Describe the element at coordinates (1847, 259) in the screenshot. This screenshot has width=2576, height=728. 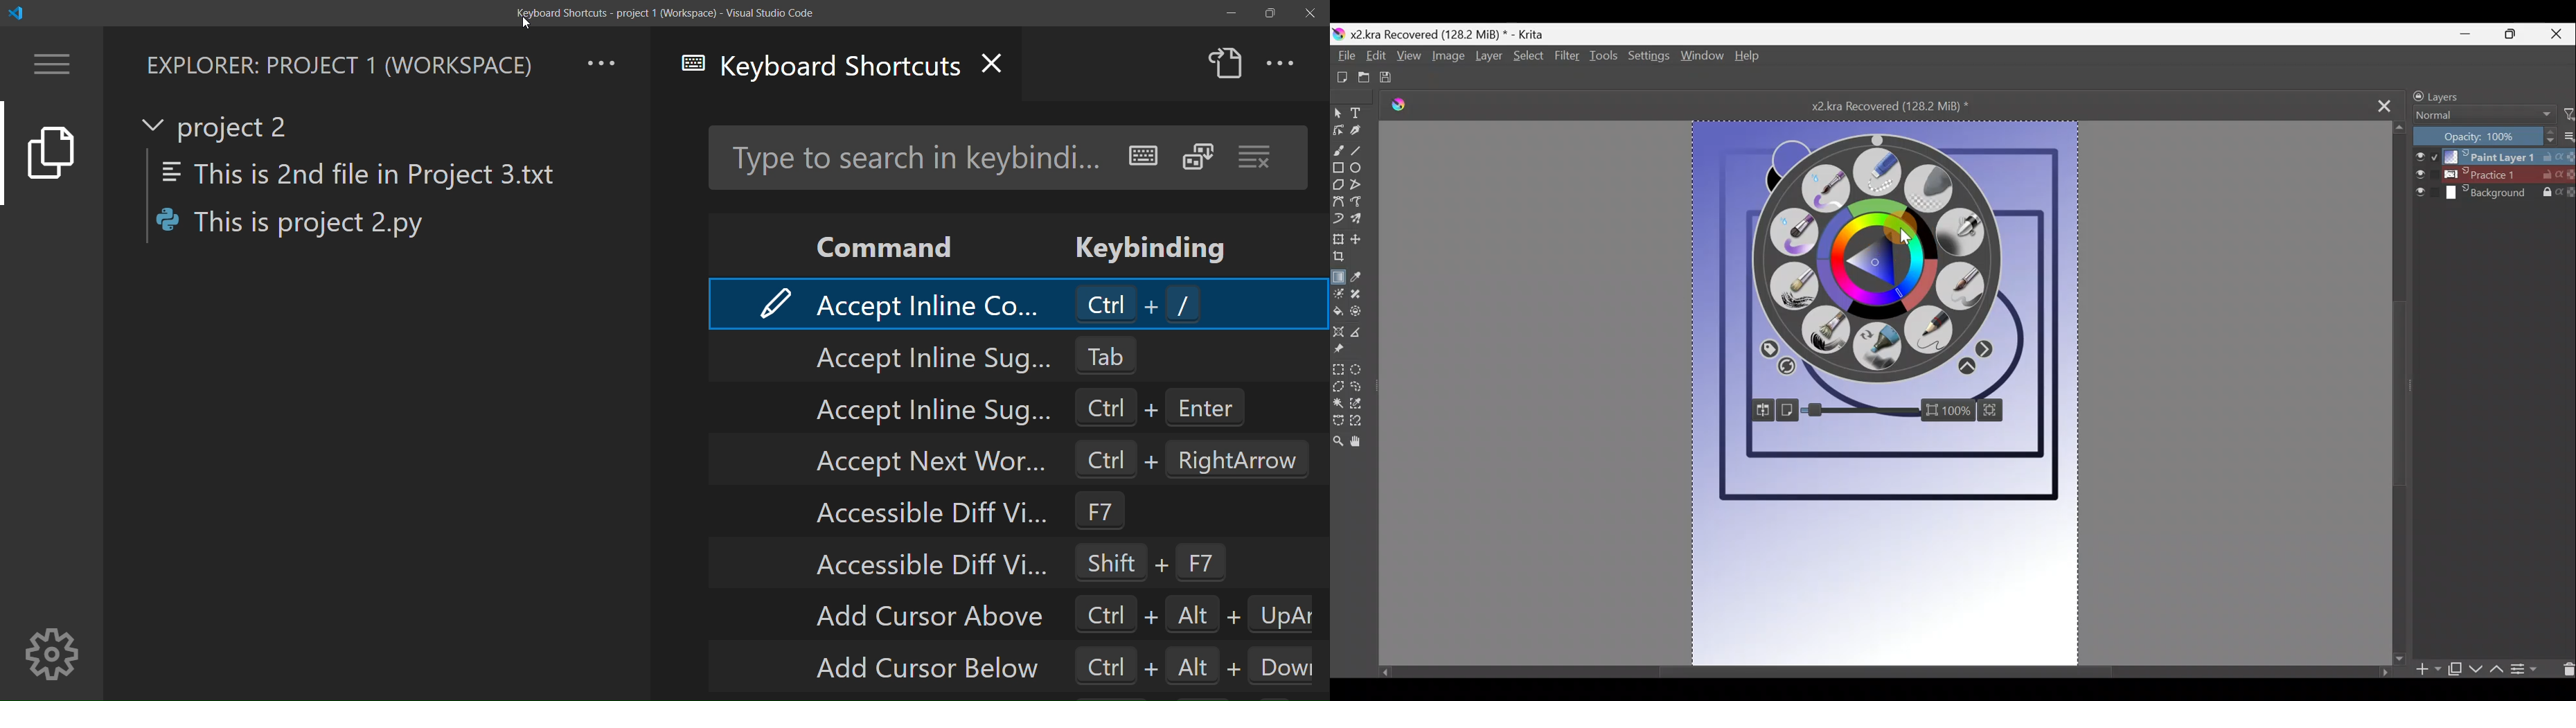
I see `Colour wheel` at that location.